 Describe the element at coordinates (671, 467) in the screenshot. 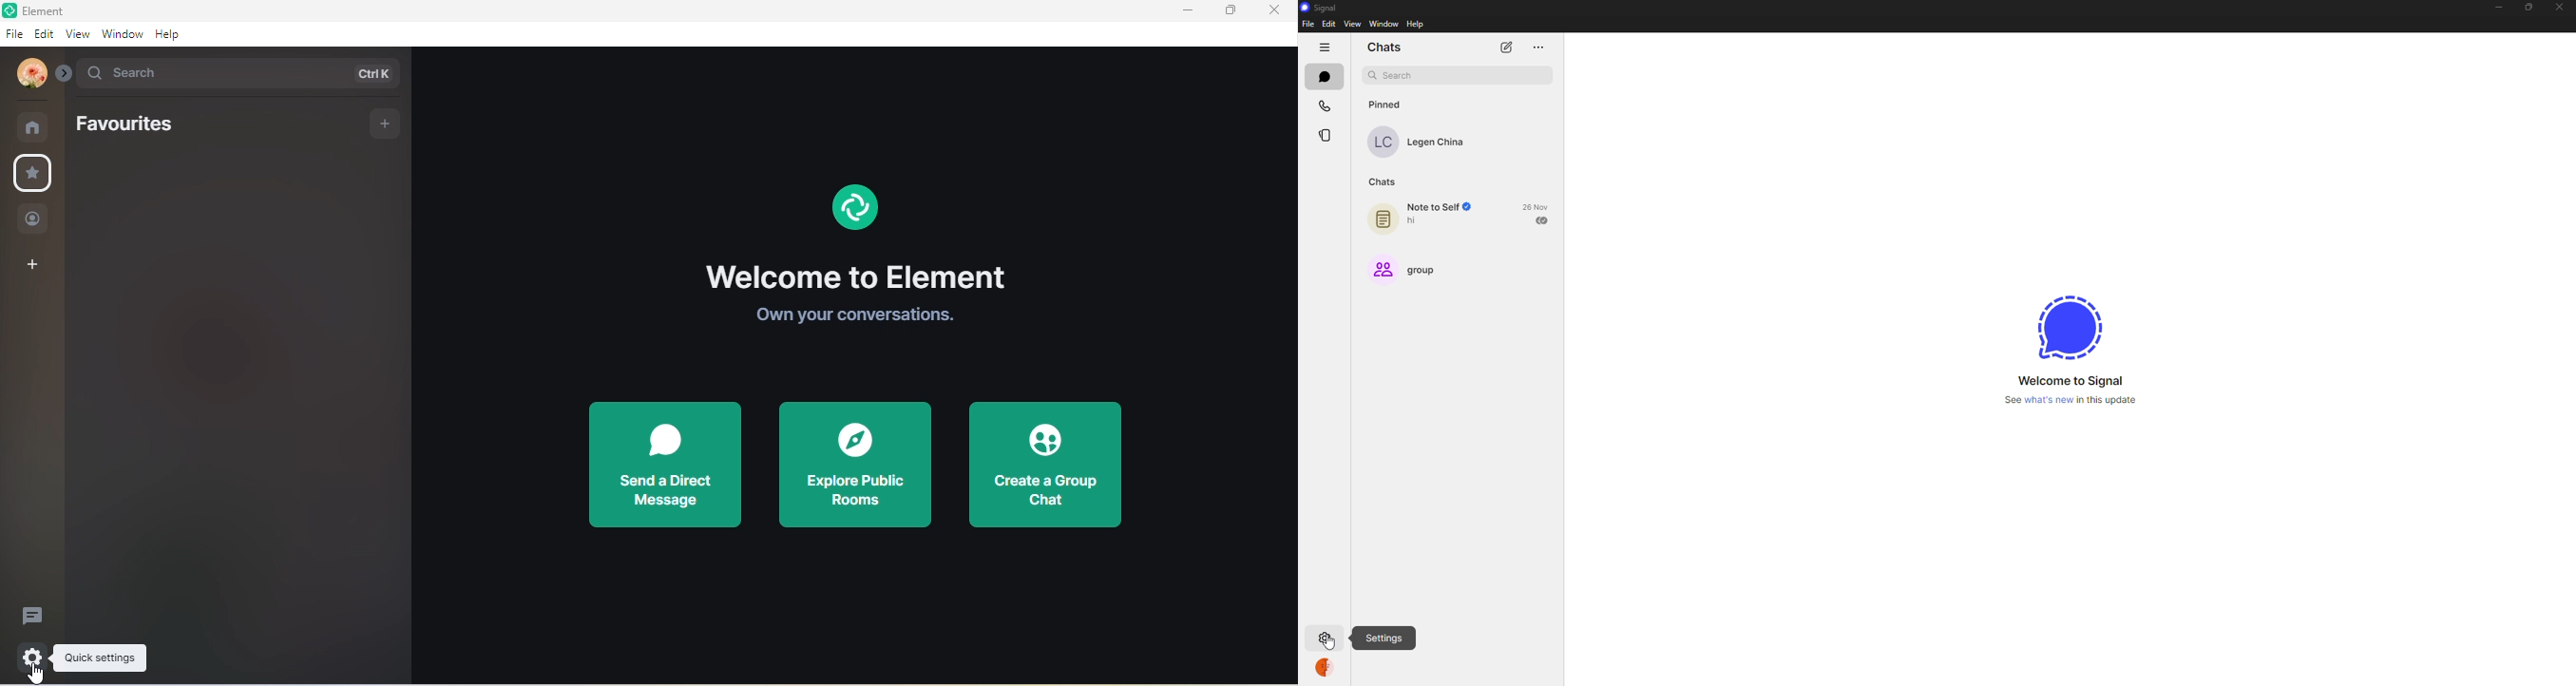

I see `send a direct message` at that location.